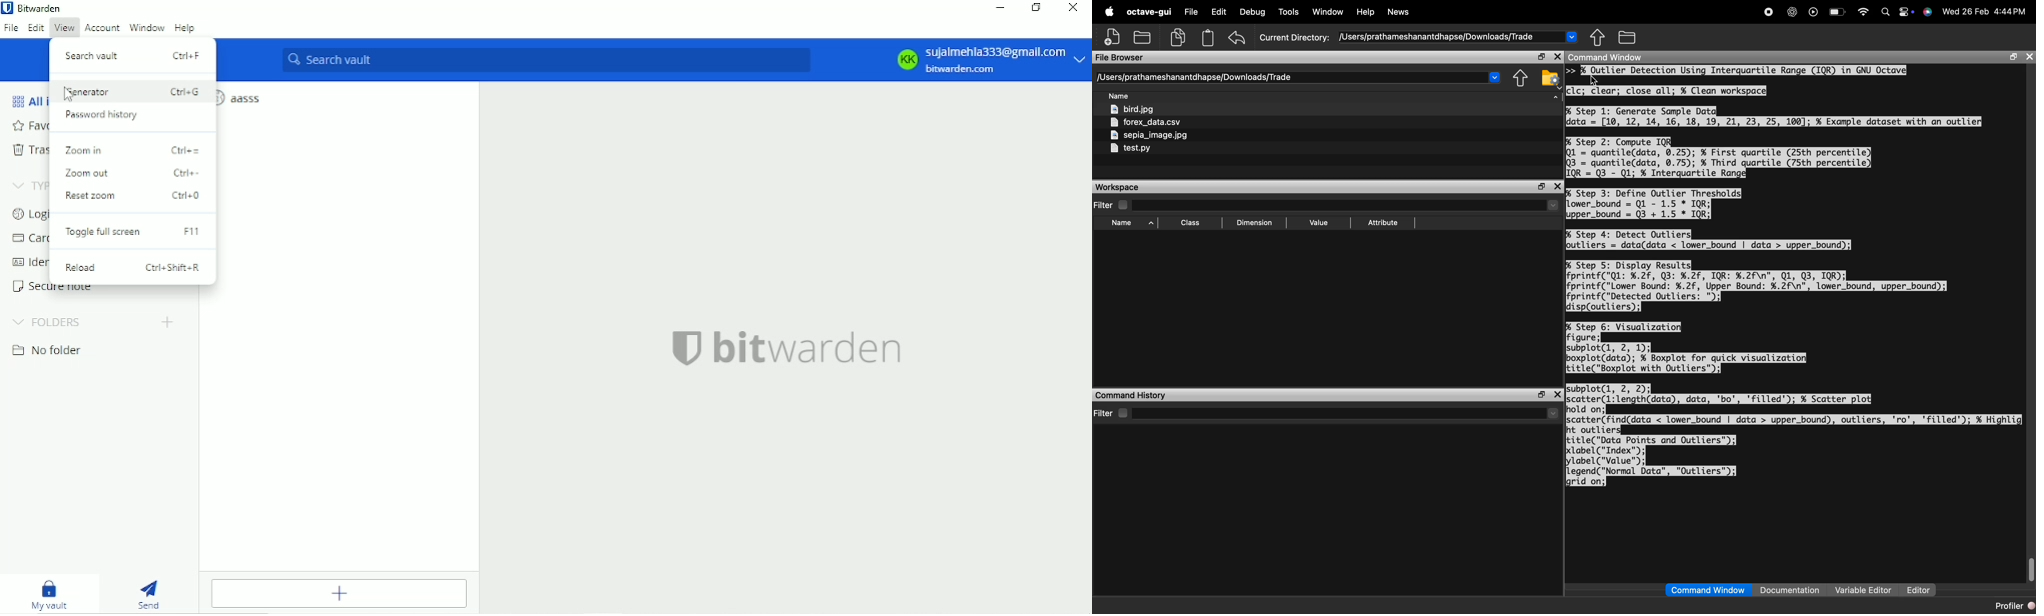 The height and width of the screenshot is (616, 2044). I want to click on [Users/prathameshanantdhapse/Downloads/Trade, so click(1196, 77).